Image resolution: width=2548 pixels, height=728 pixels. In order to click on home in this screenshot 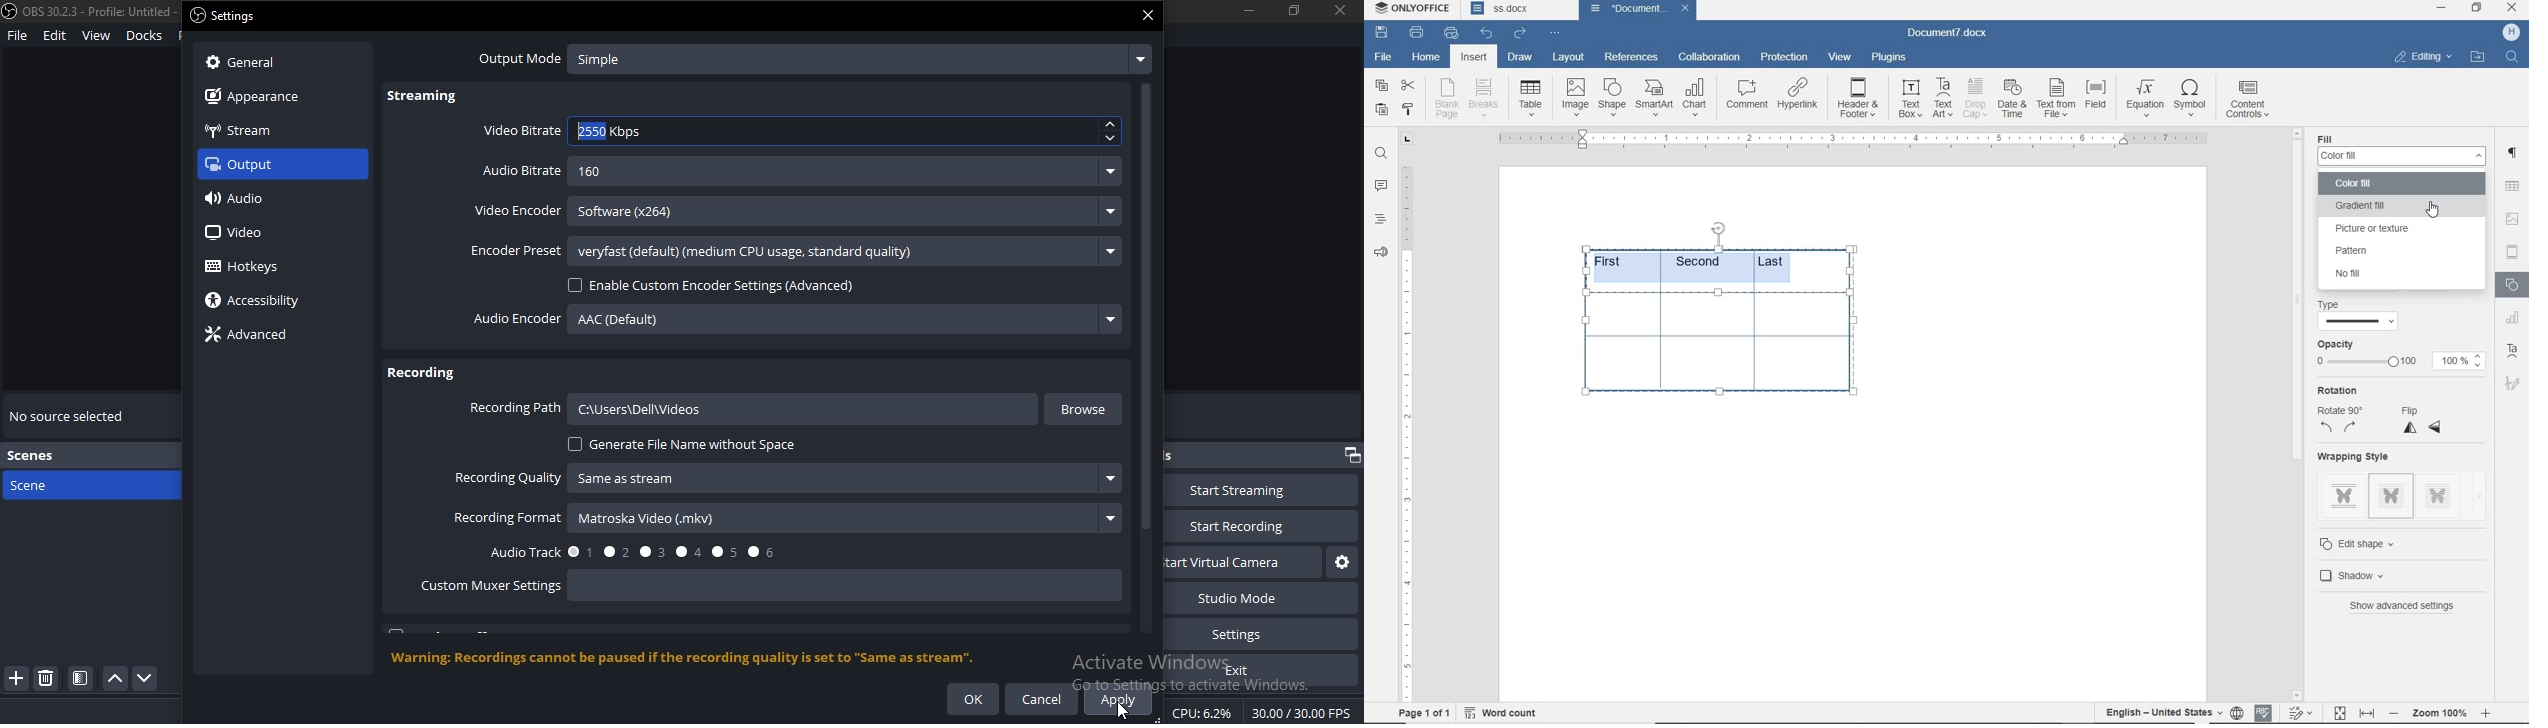, I will do `click(1427, 58)`.